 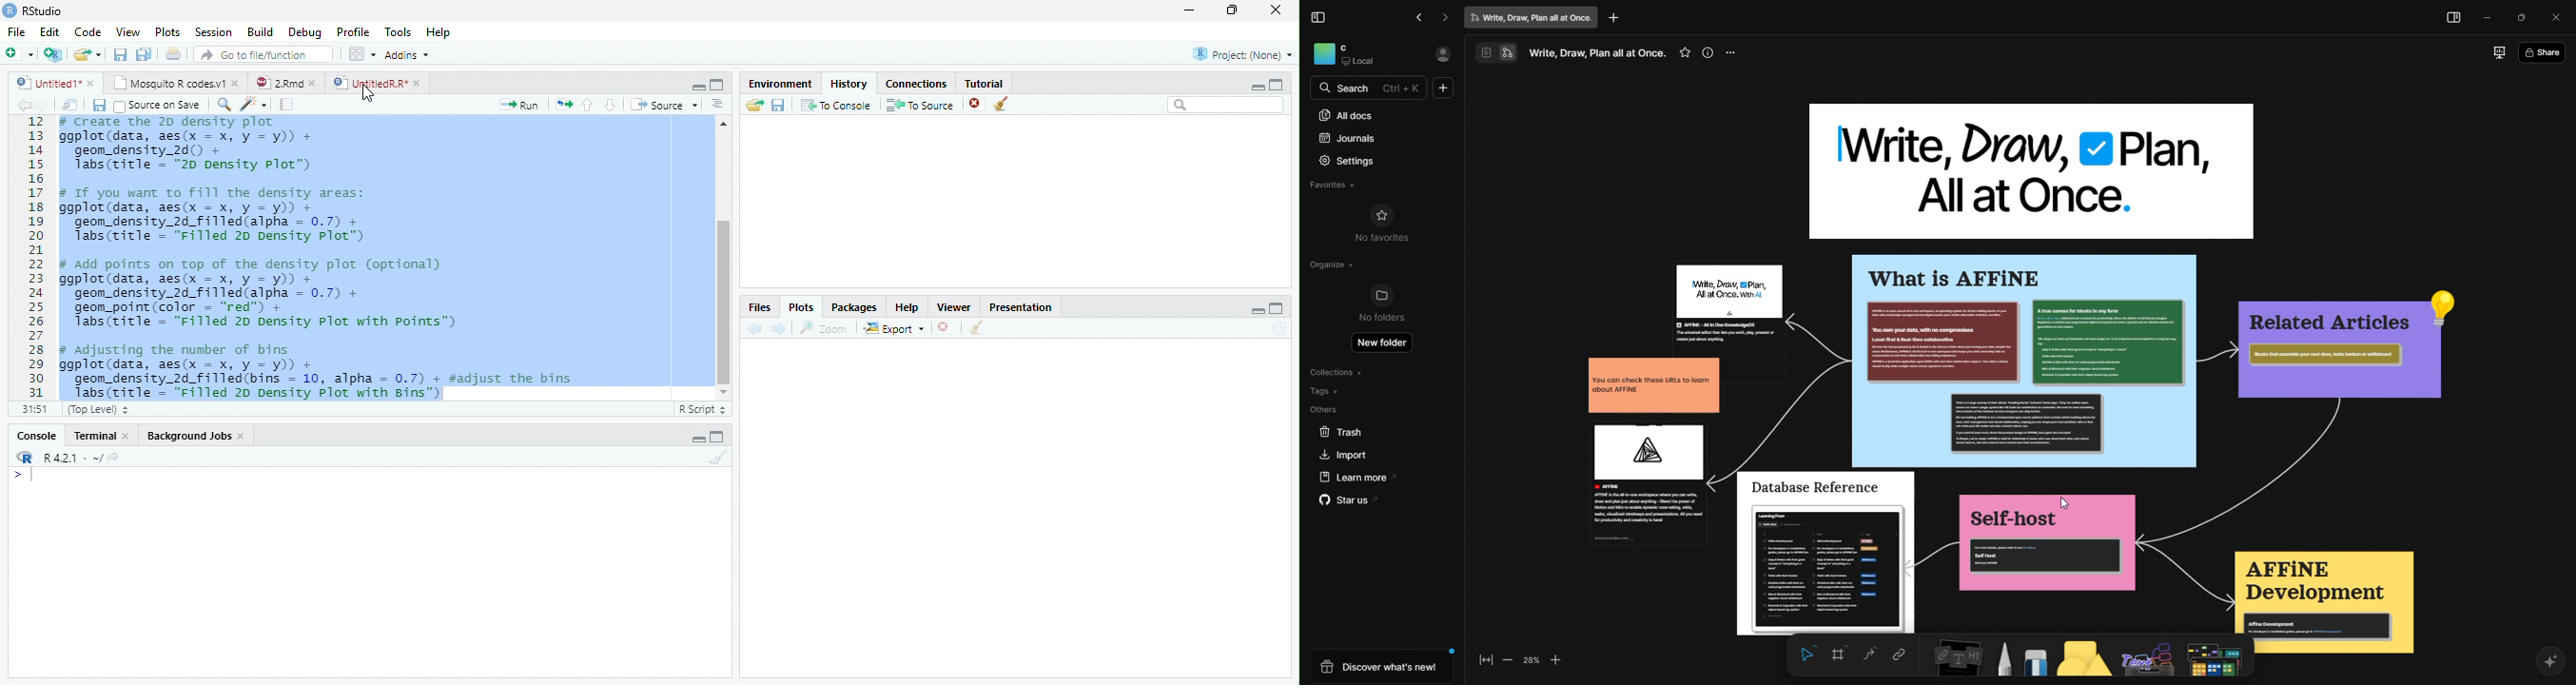 What do you see at coordinates (16, 33) in the screenshot?
I see `File` at bounding box center [16, 33].